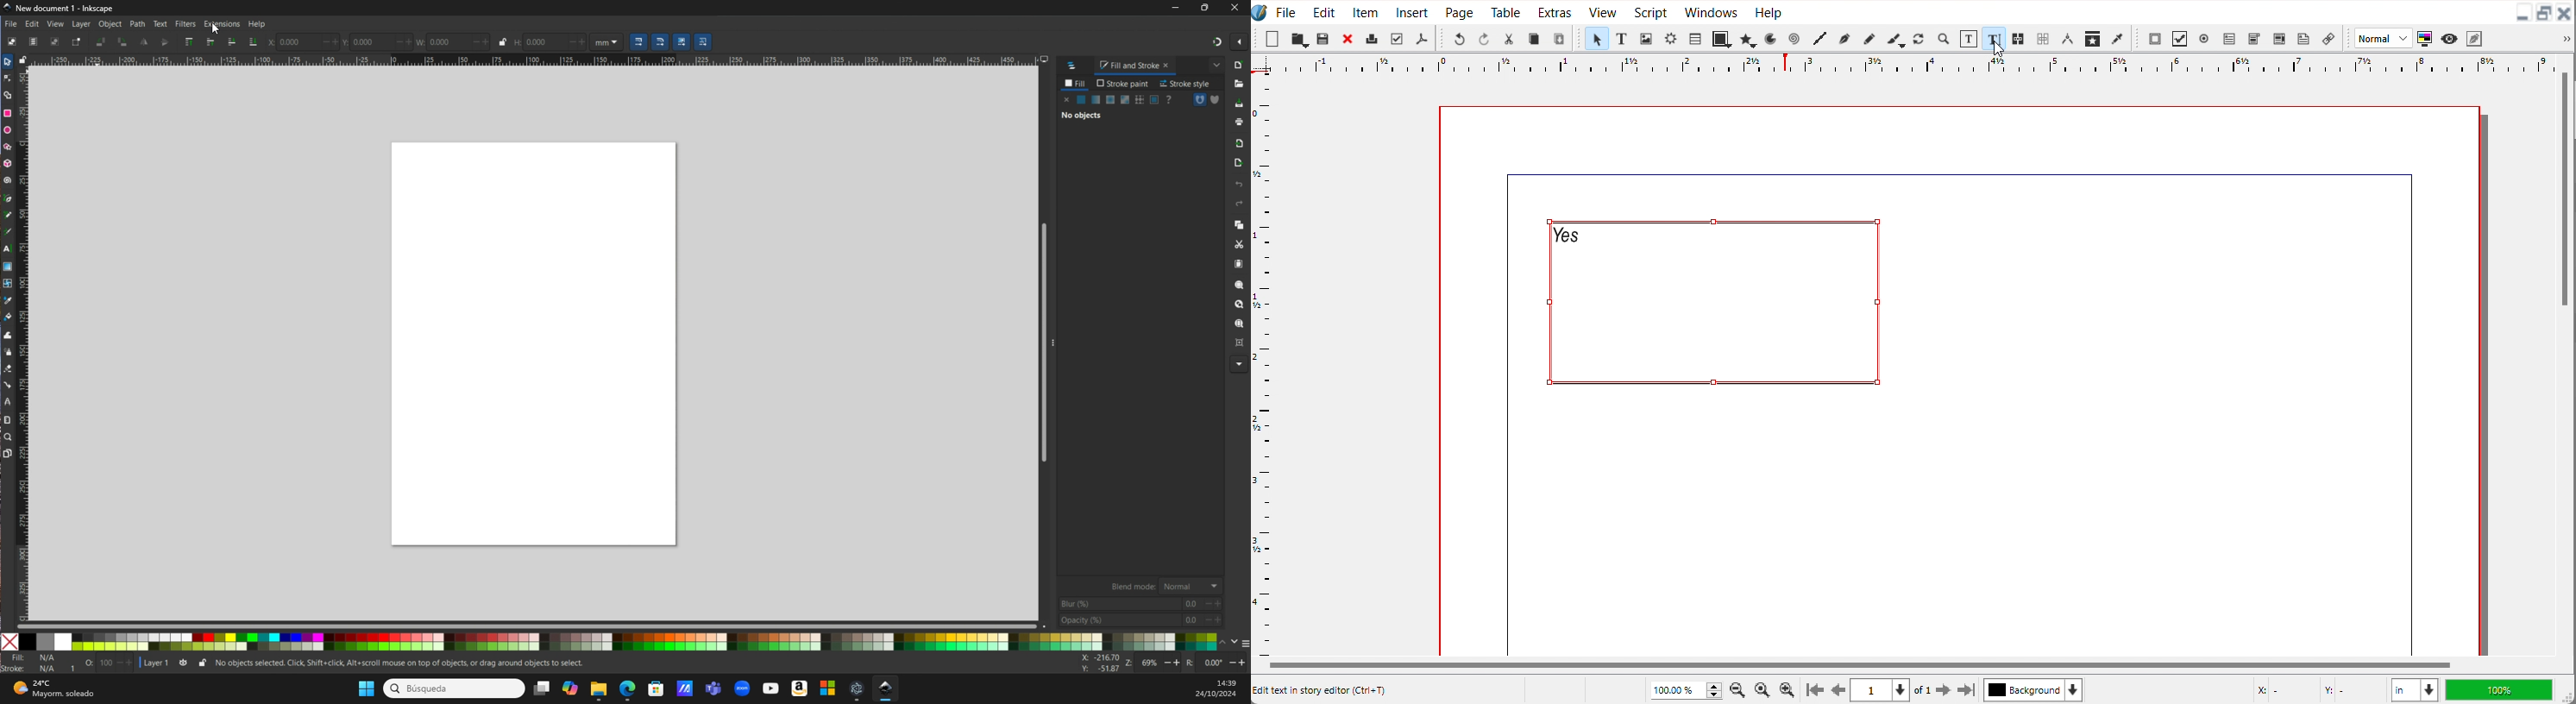  Describe the element at coordinates (1711, 10) in the screenshot. I see `Windows` at that location.